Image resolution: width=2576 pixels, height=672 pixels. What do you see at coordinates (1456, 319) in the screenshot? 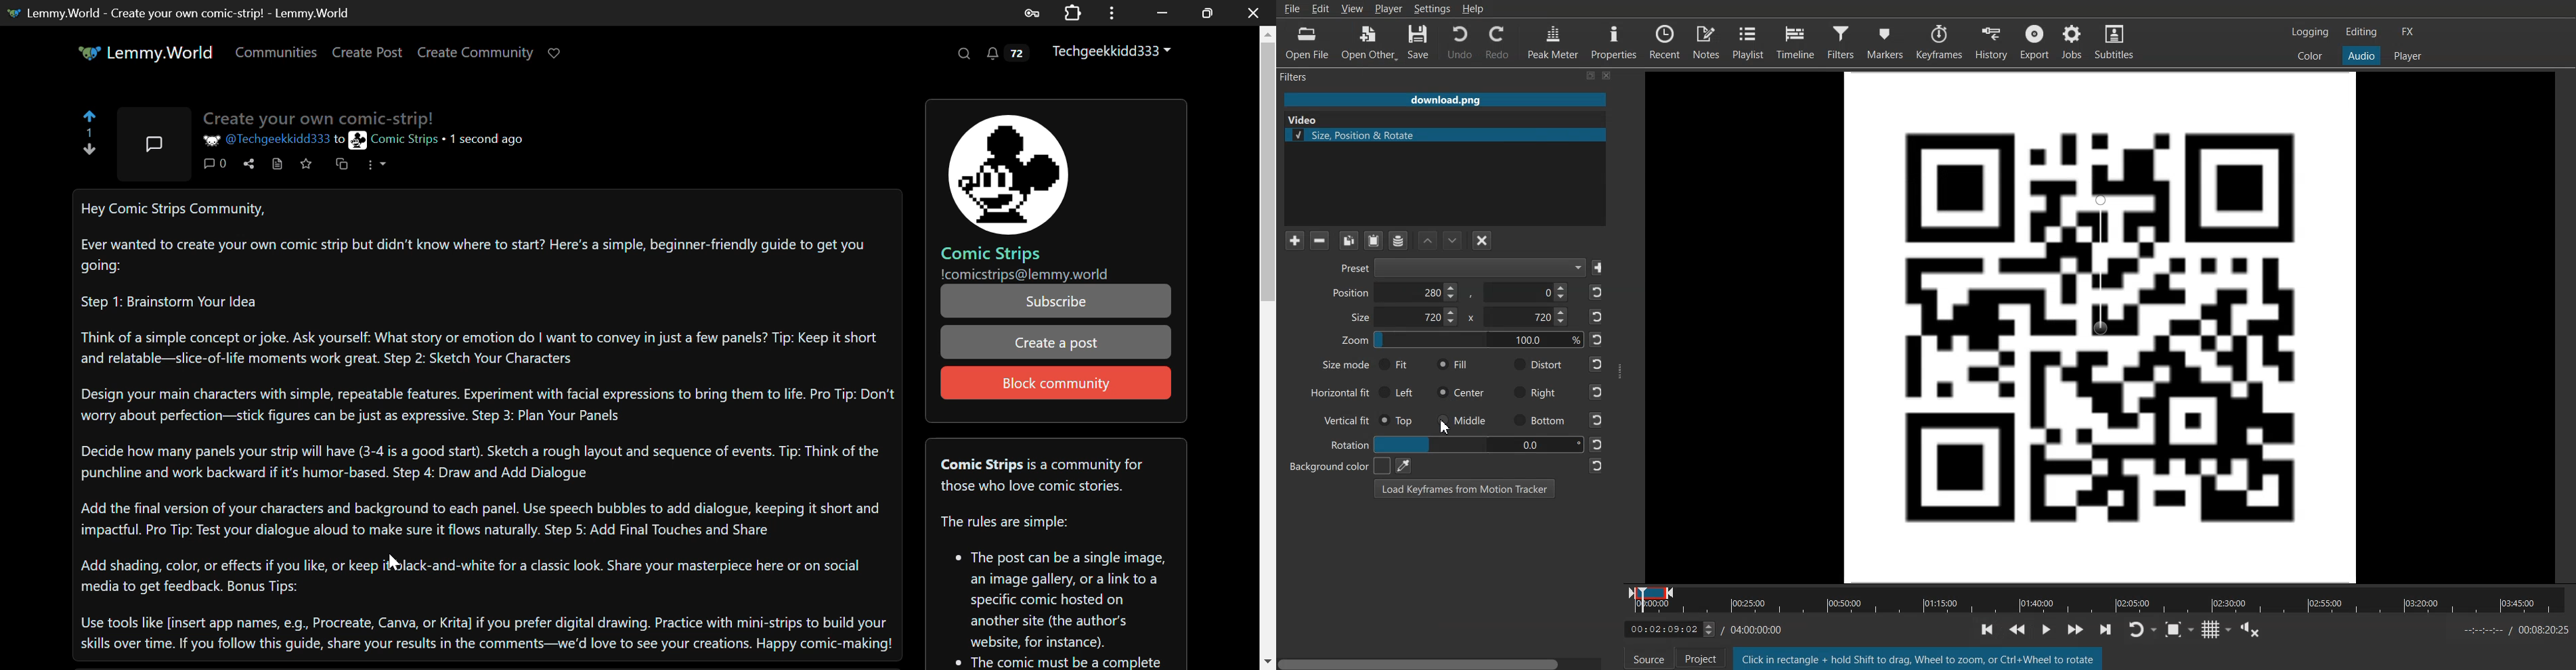
I see `Size X & Y Co-ordinate` at bounding box center [1456, 319].